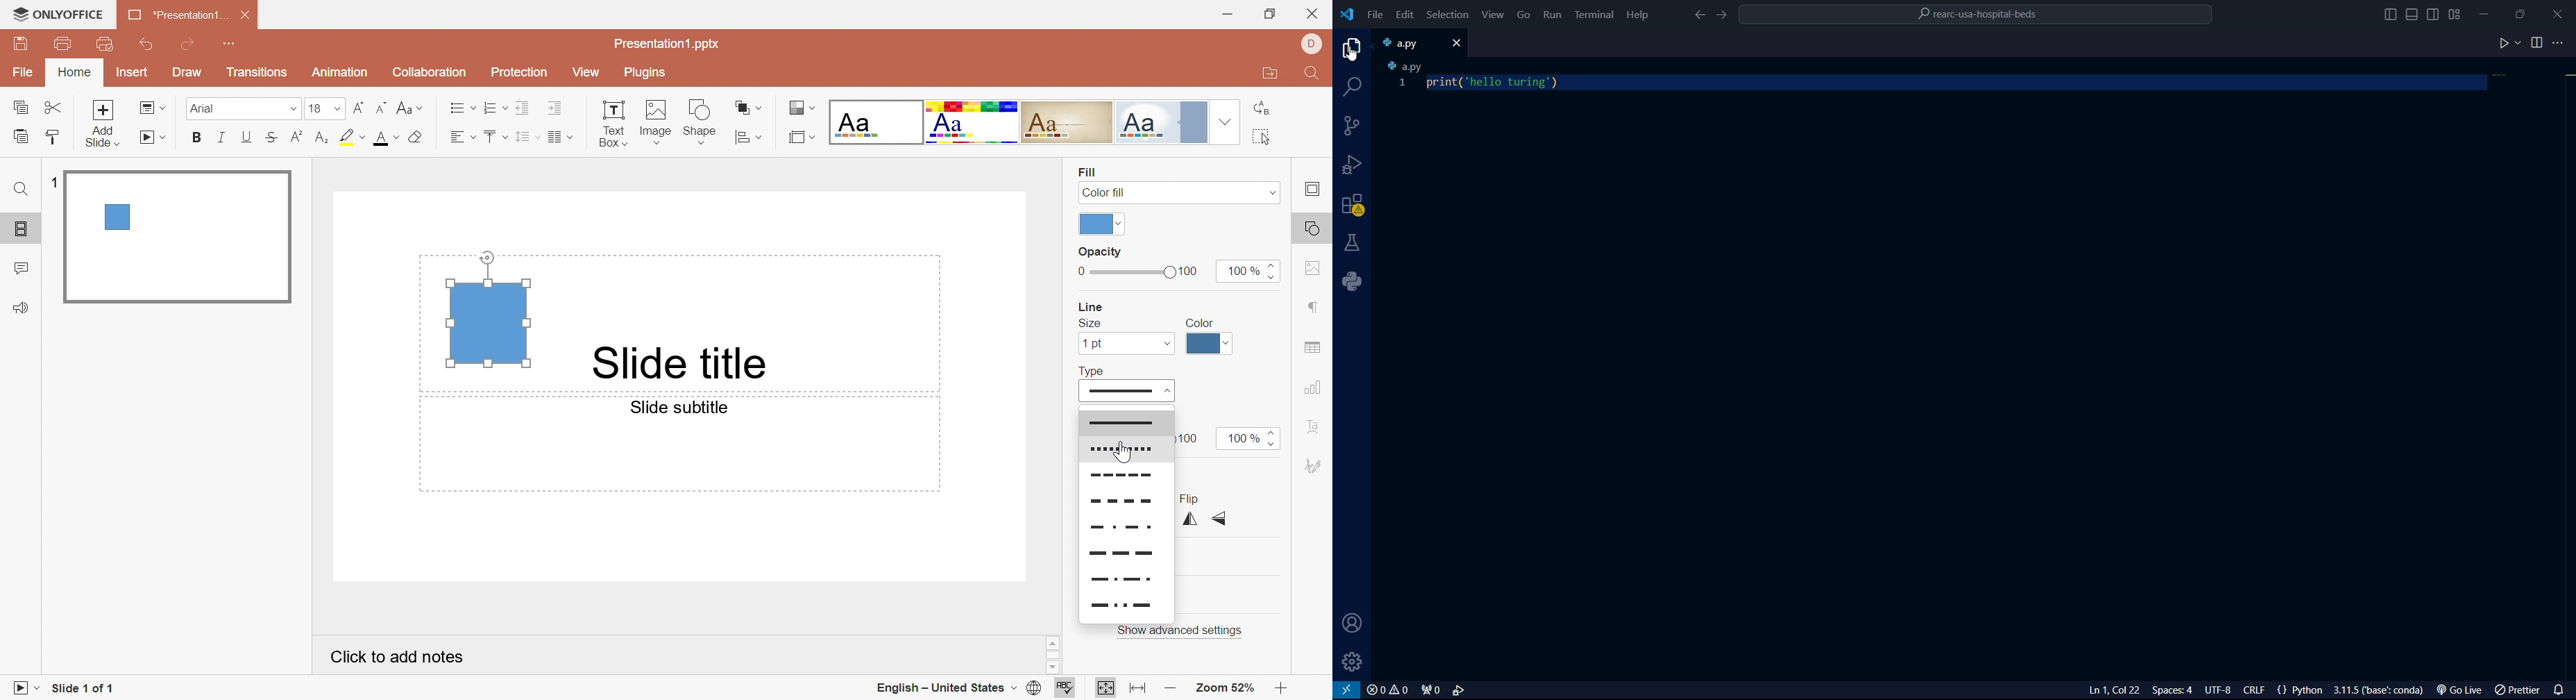 This screenshot has height=700, width=2576. I want to click on 100%, so click(1243, 270).